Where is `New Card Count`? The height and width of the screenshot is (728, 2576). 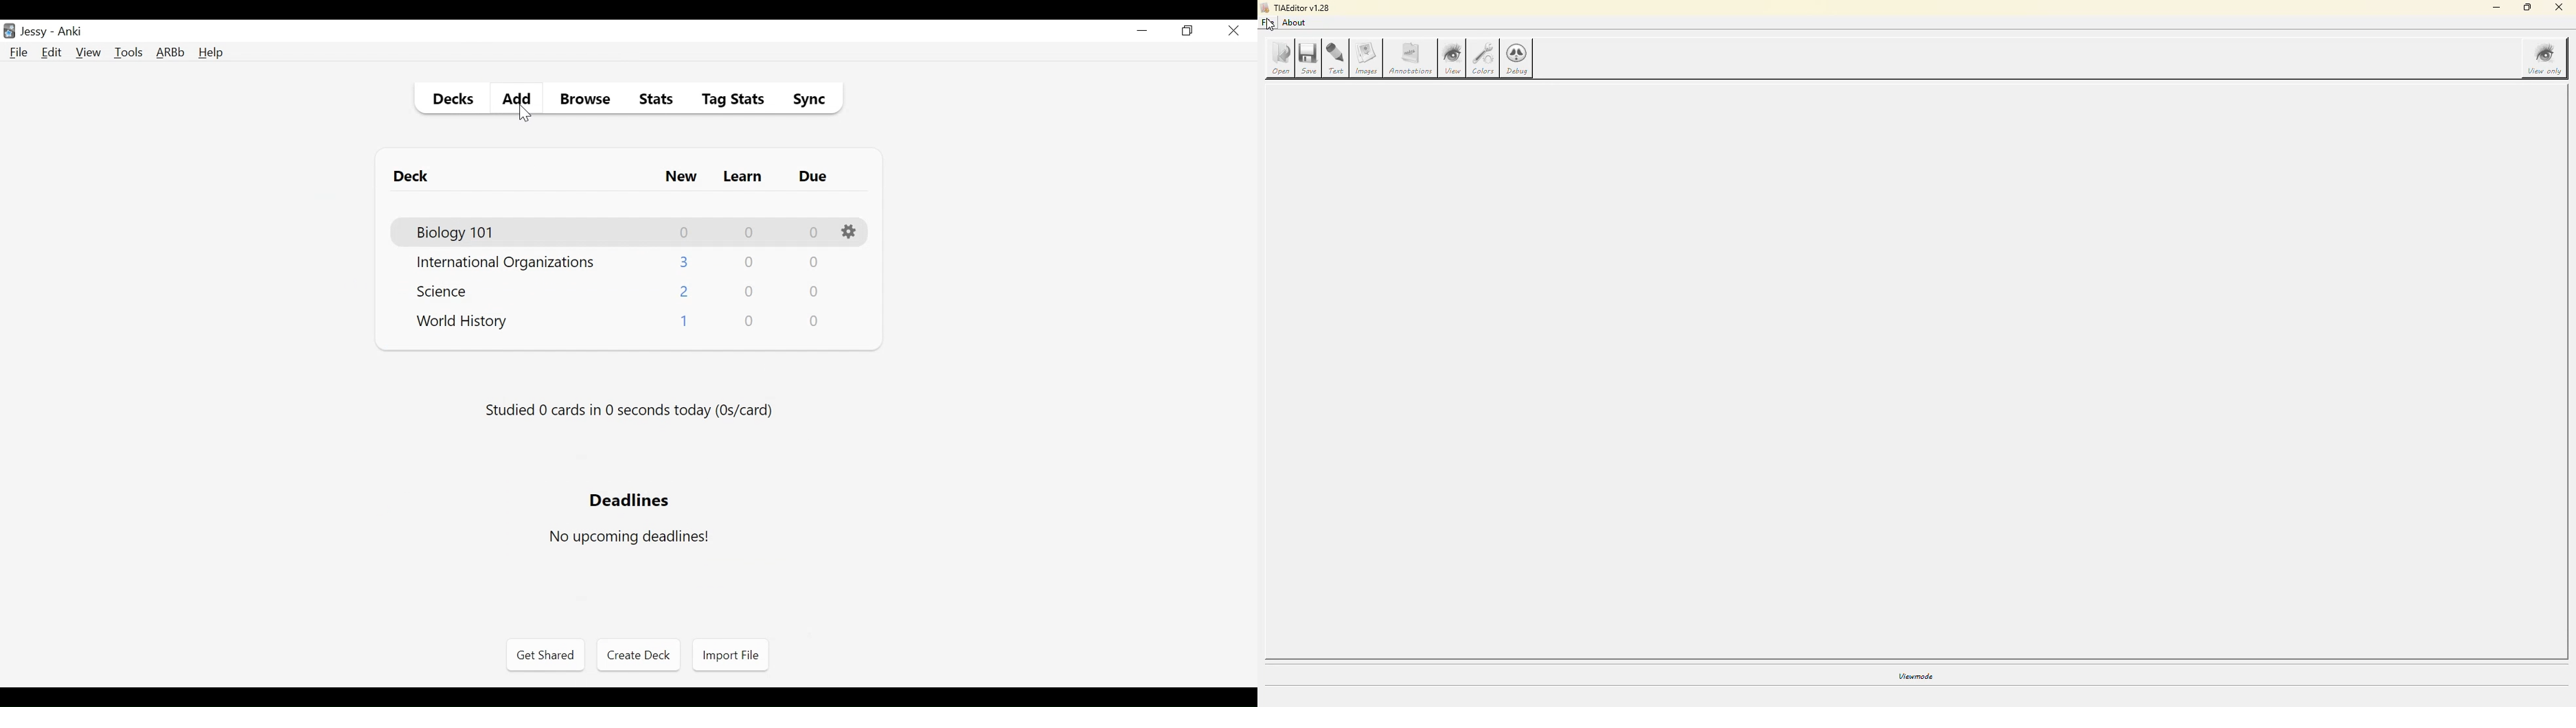 New Card Count is located at coordinates (683, 323).